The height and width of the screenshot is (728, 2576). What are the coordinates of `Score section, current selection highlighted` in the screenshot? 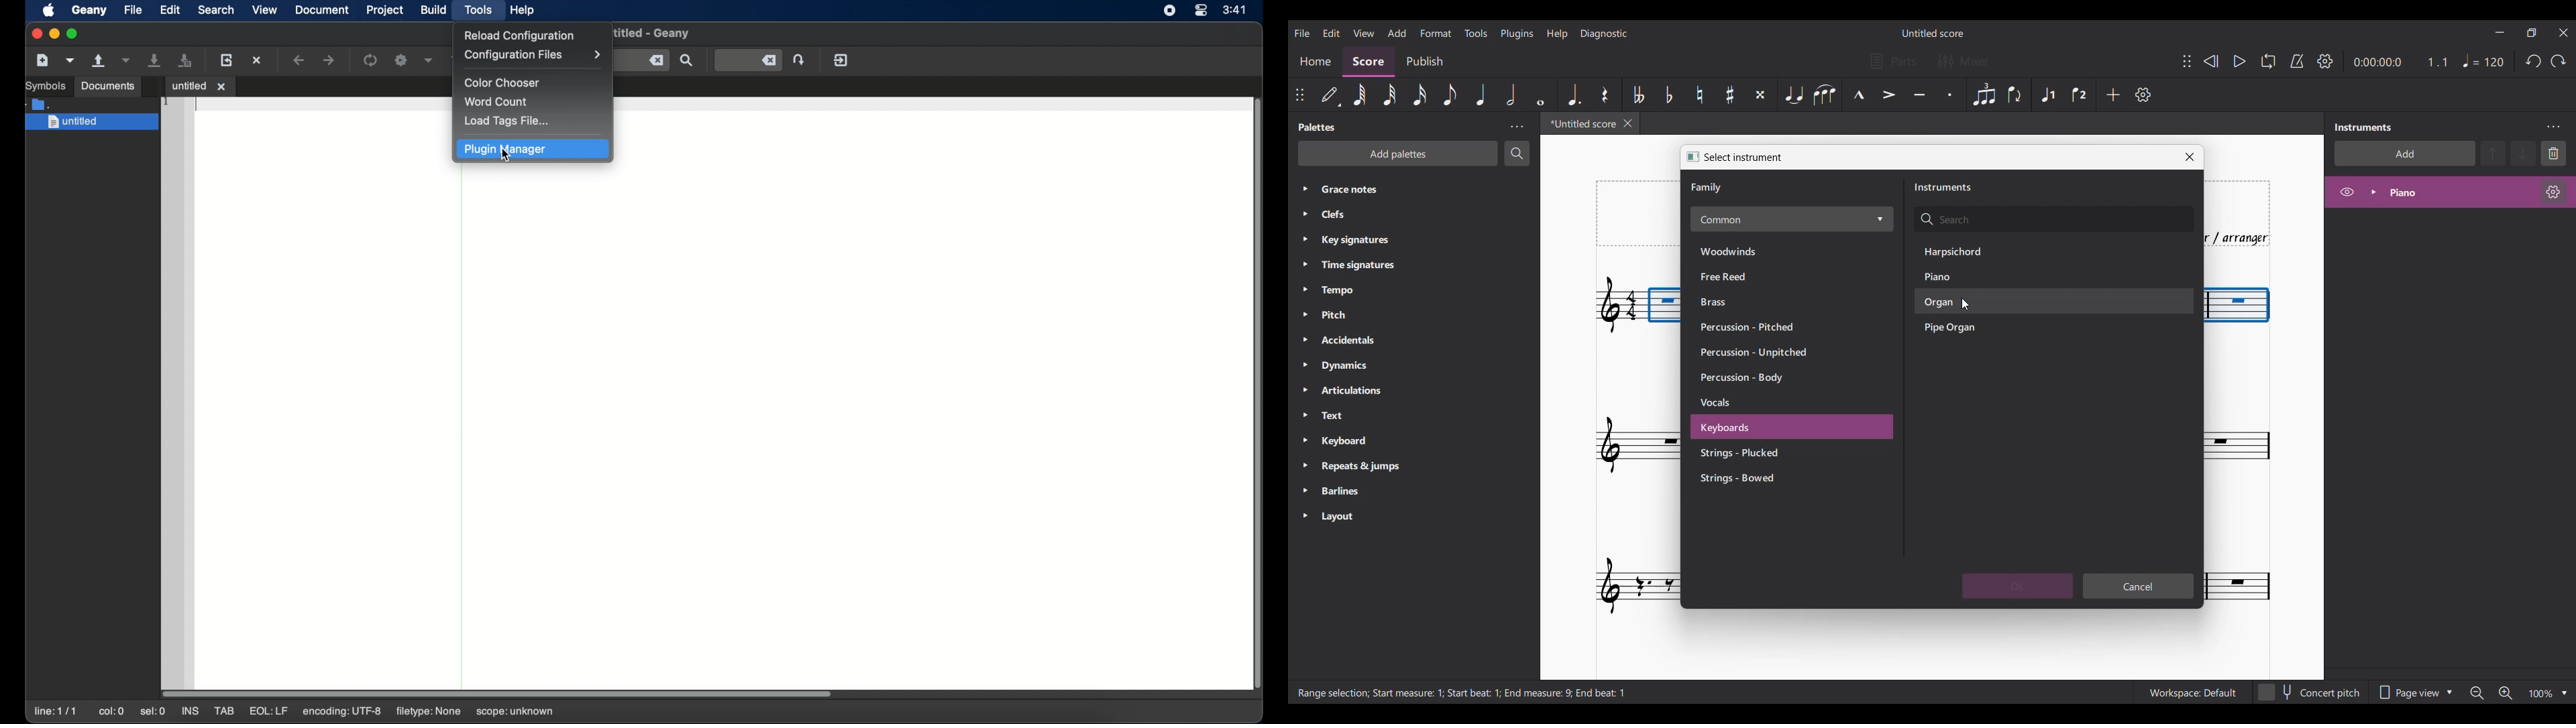 It's located at (1371, 60).